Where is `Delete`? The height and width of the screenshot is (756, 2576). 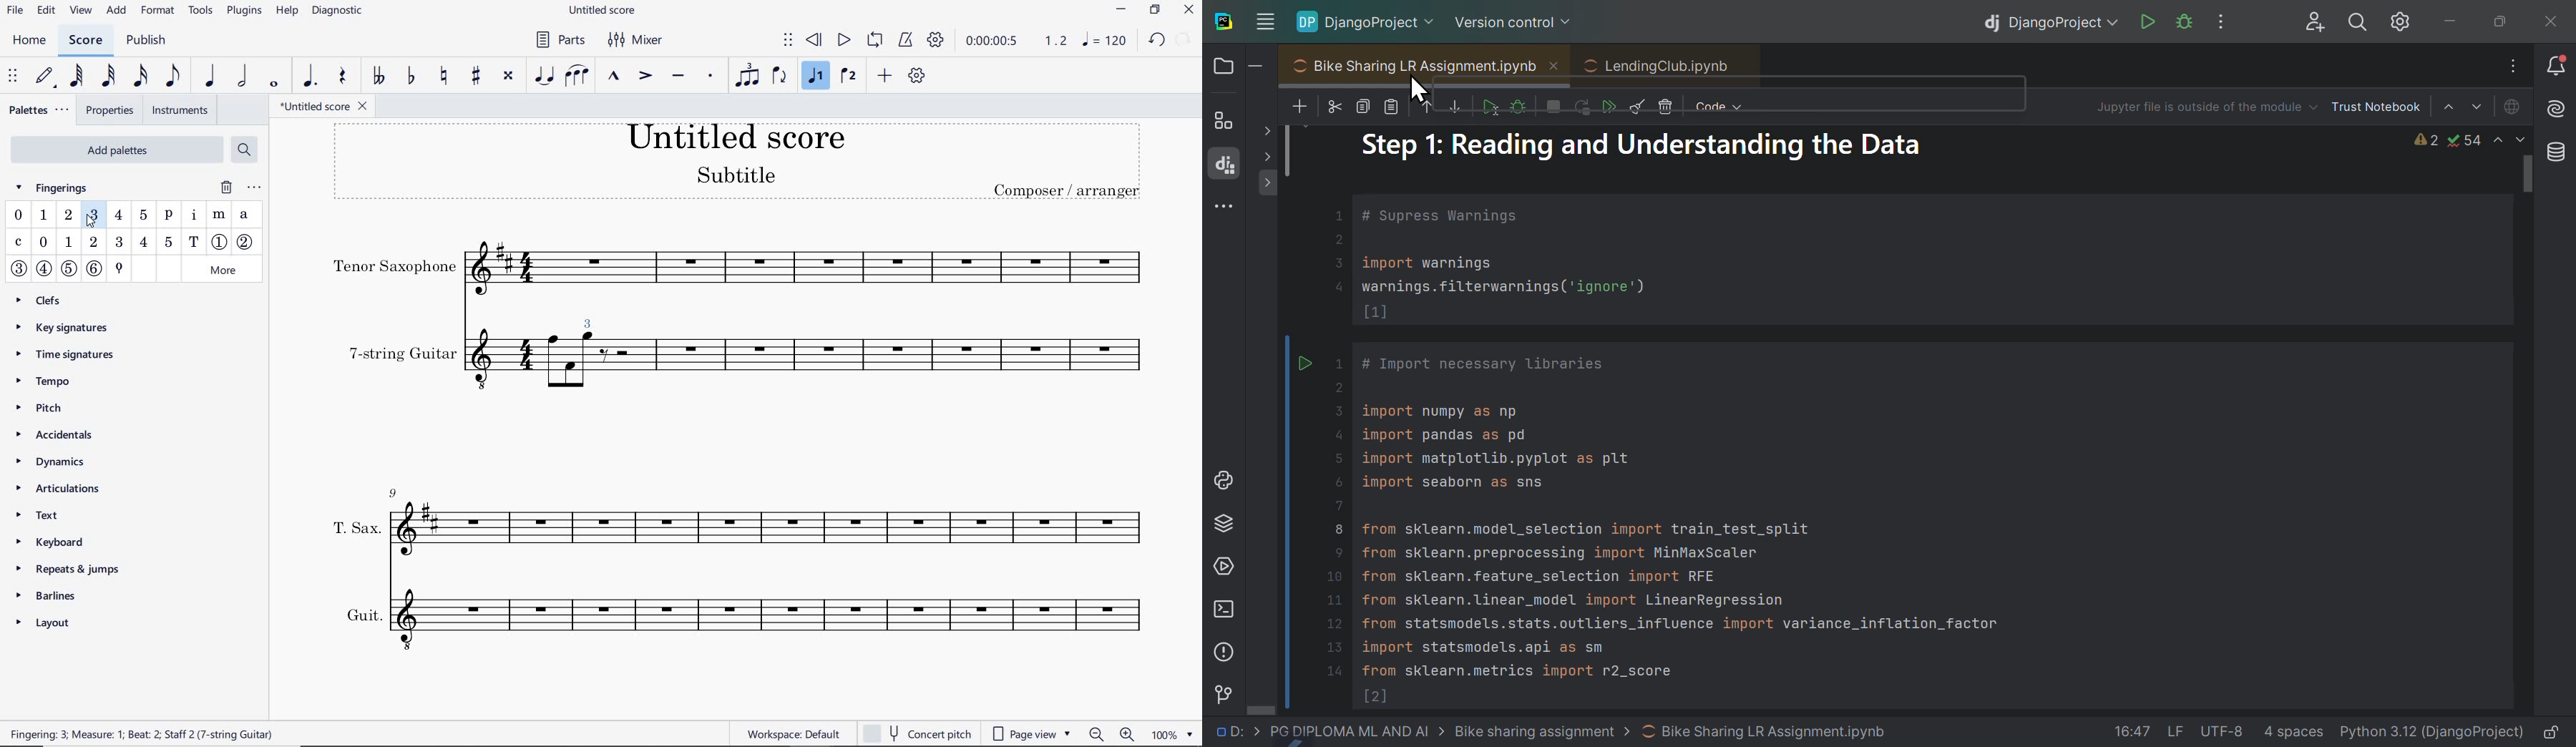
Delete is located at coordinates (1671, 105).